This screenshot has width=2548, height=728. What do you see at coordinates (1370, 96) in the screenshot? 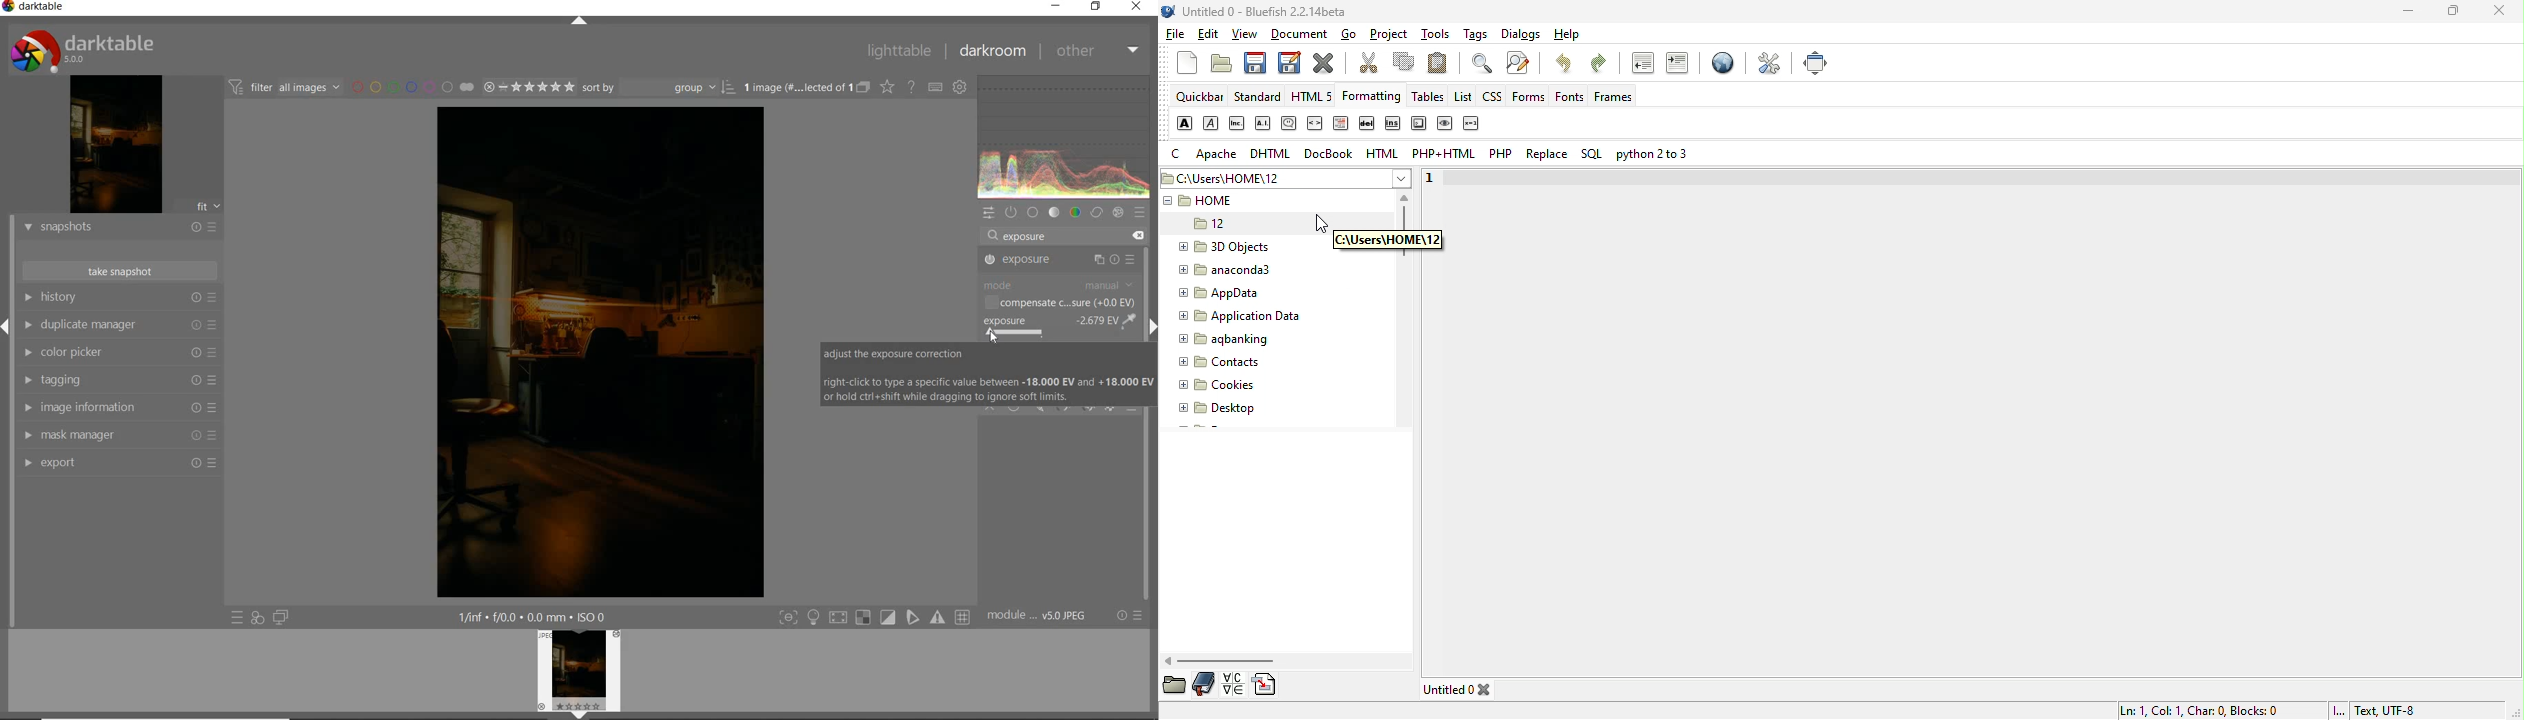
I see `formatting` at bounding box center [1370, 96].